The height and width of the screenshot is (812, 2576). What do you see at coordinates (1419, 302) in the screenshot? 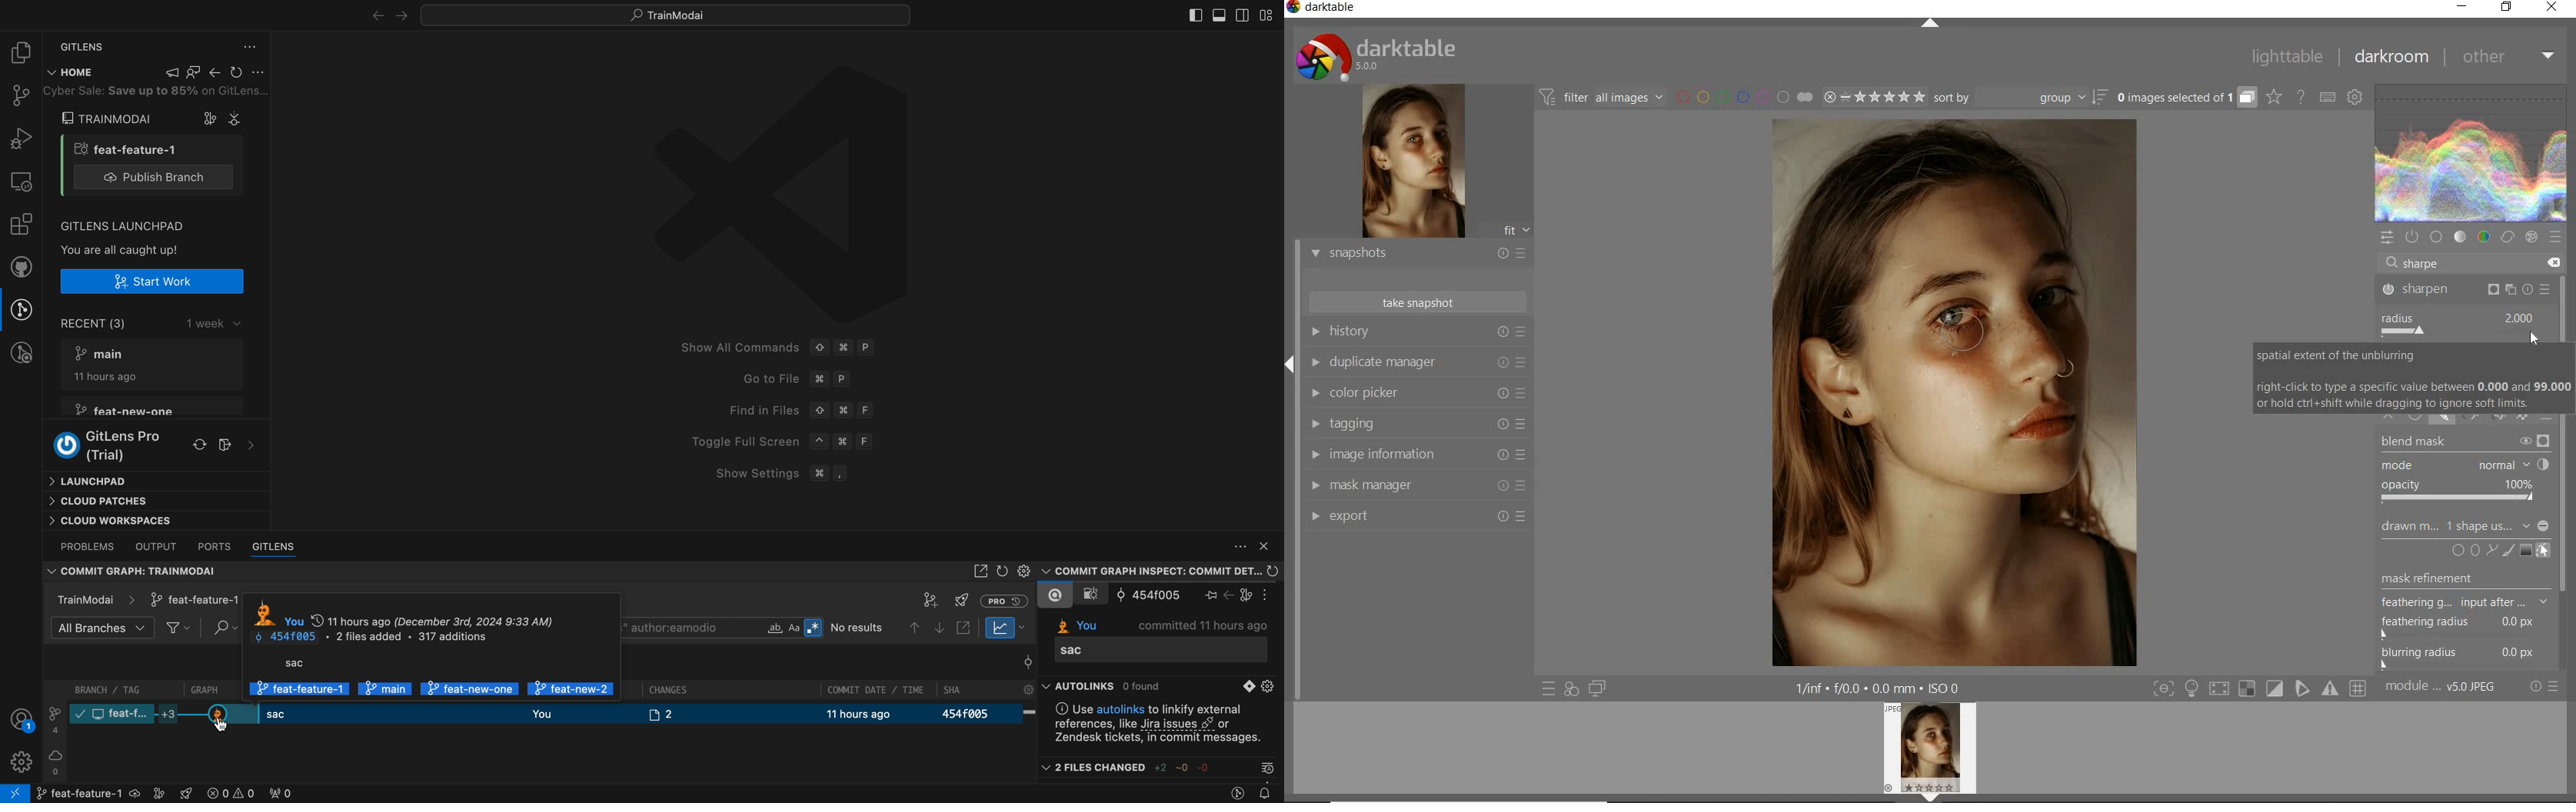
I see `take snapshots` at bounding box center [1419, 302].